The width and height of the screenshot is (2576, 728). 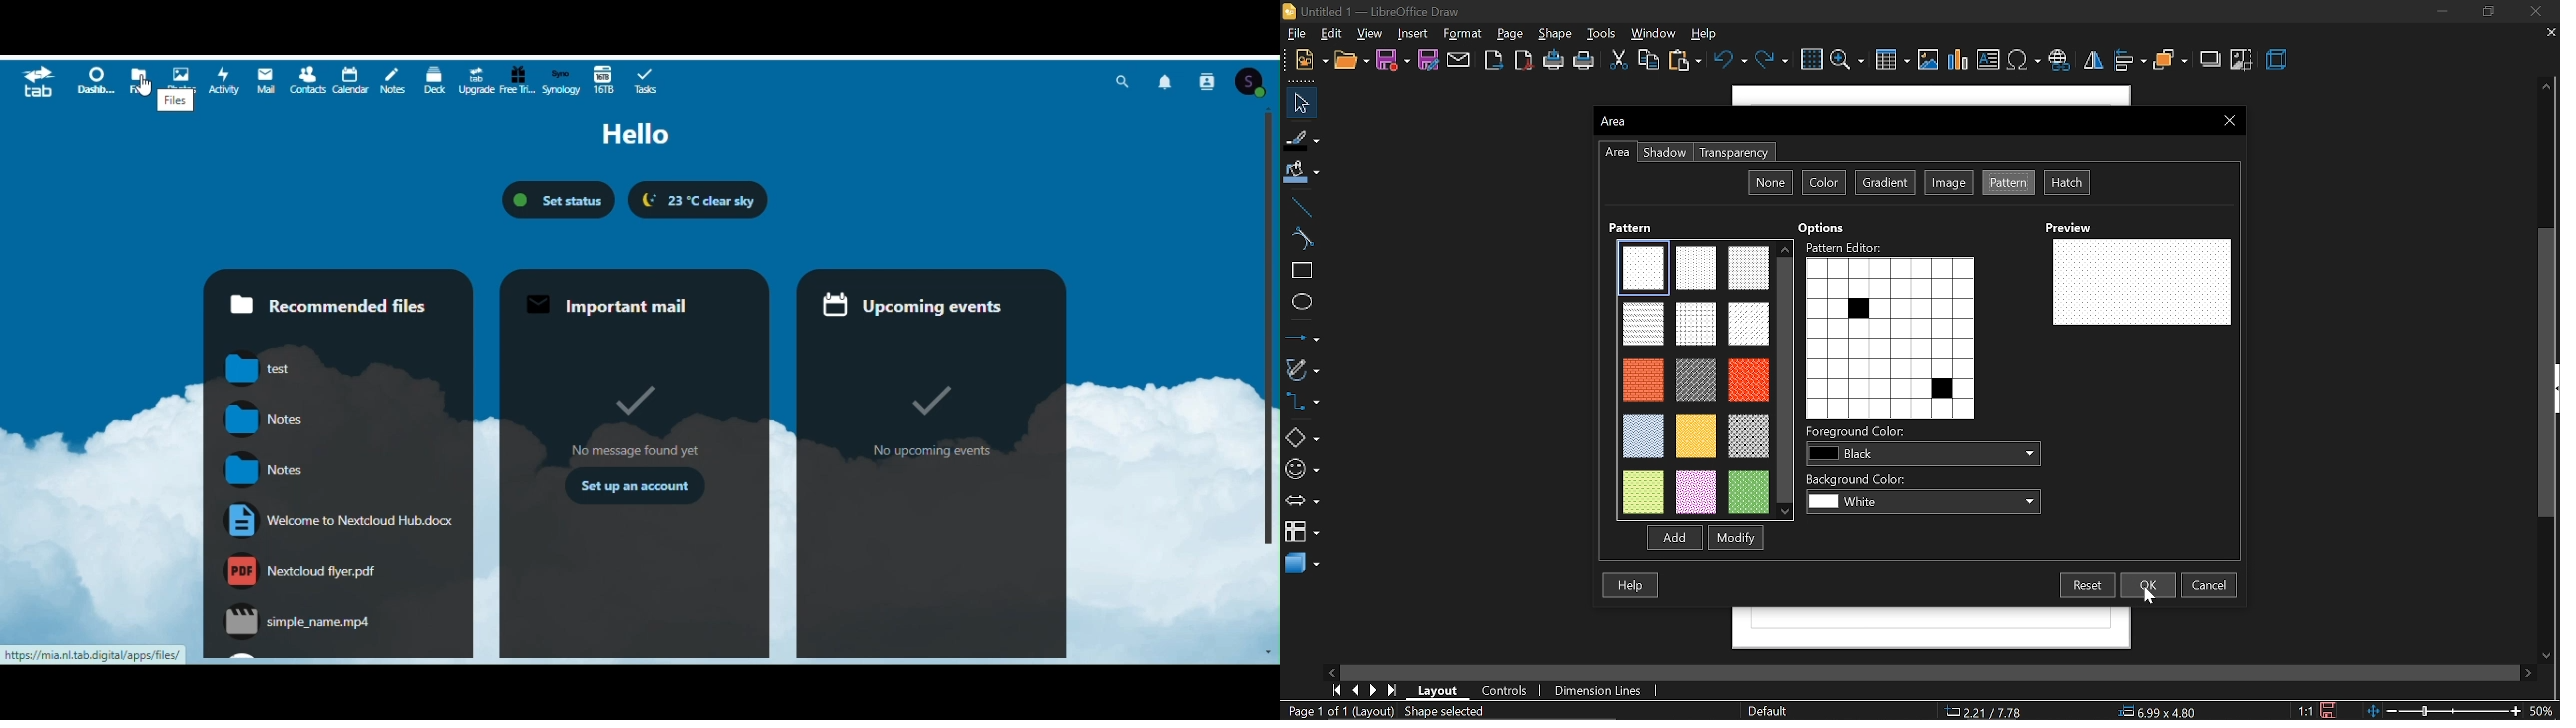 I want to click on attach, so click(x=1459, y=60).